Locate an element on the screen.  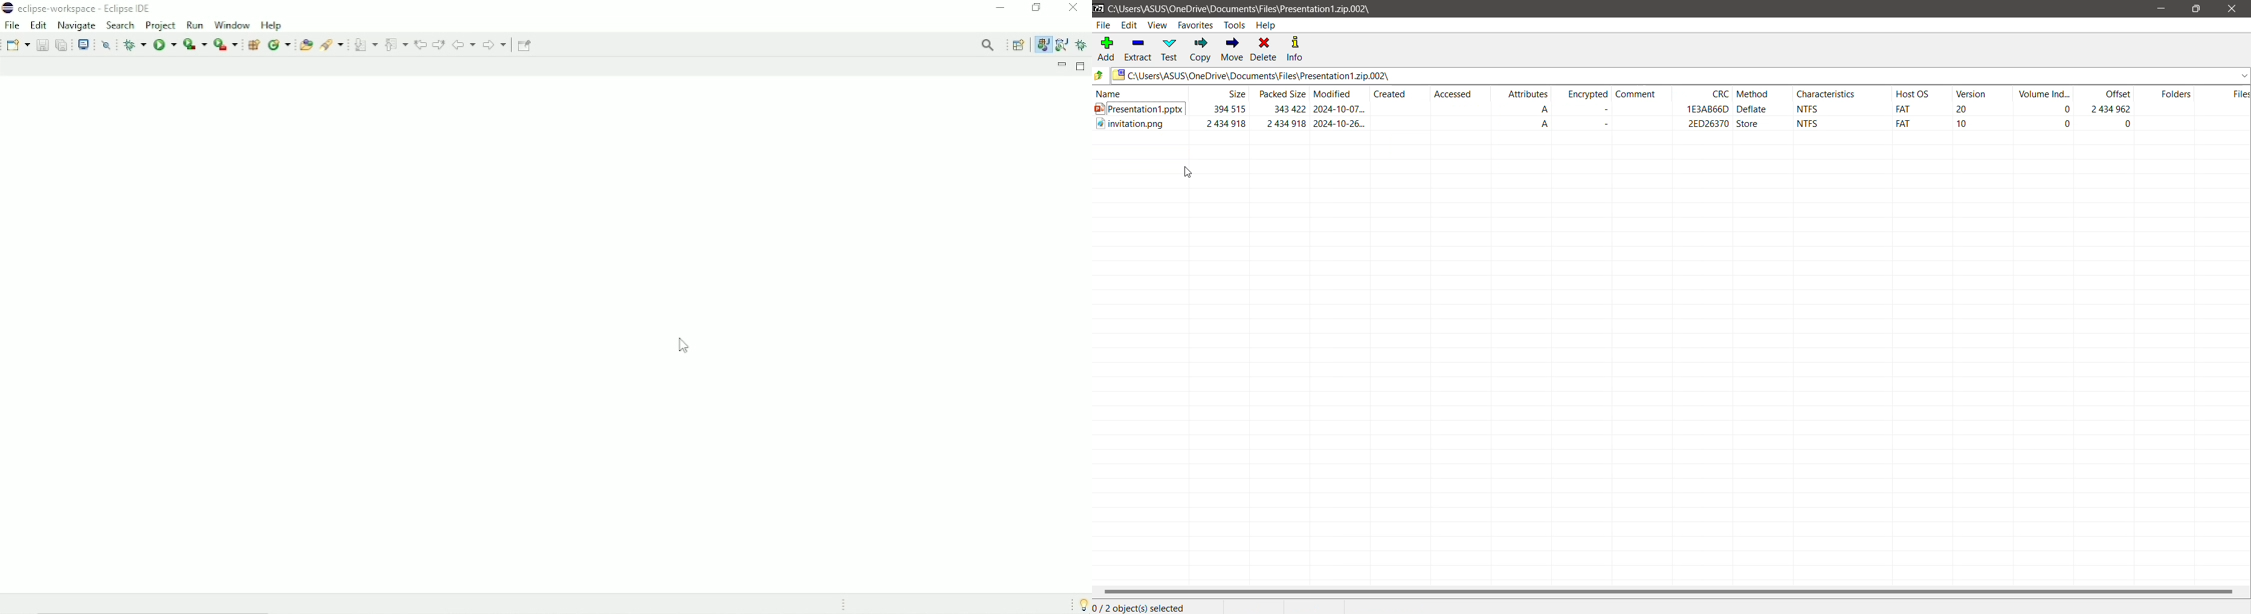
Favorites is located at coordinates (1195, 25).